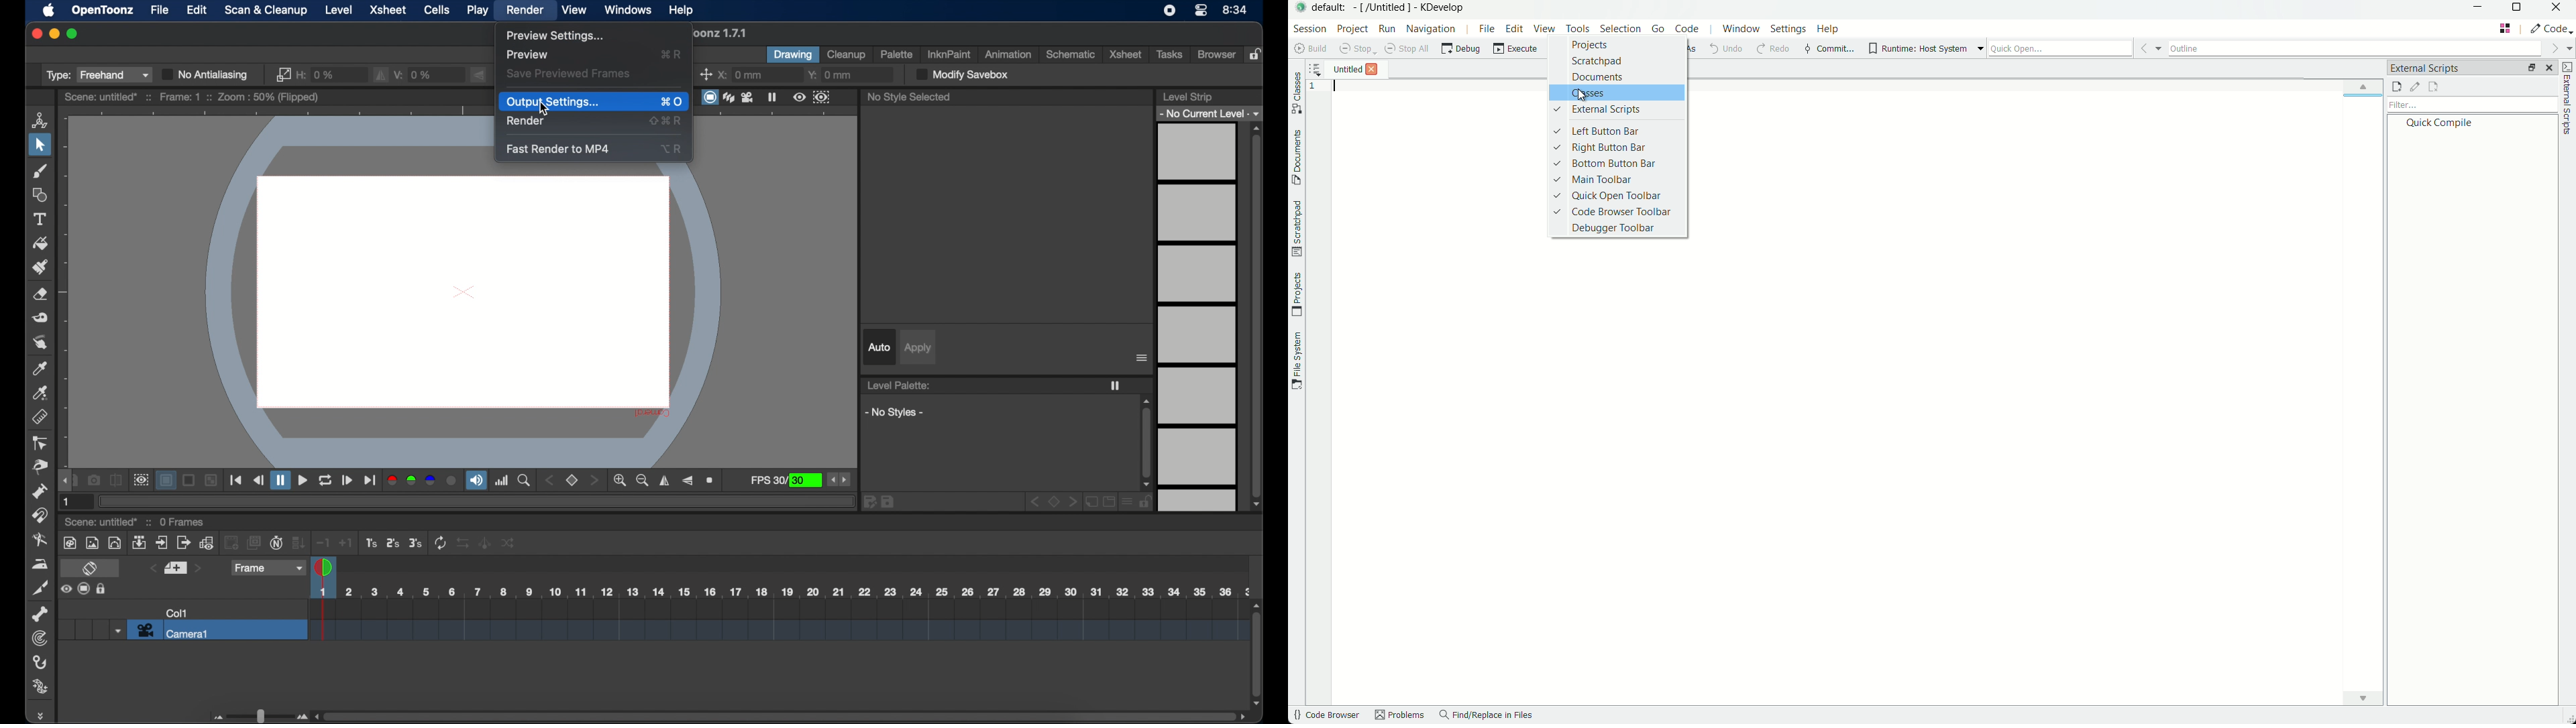 The height and width of the screenshot is (728, 2576). Describe the element at coordinates (97, 74) in the screenshot. I see `type` at that location.